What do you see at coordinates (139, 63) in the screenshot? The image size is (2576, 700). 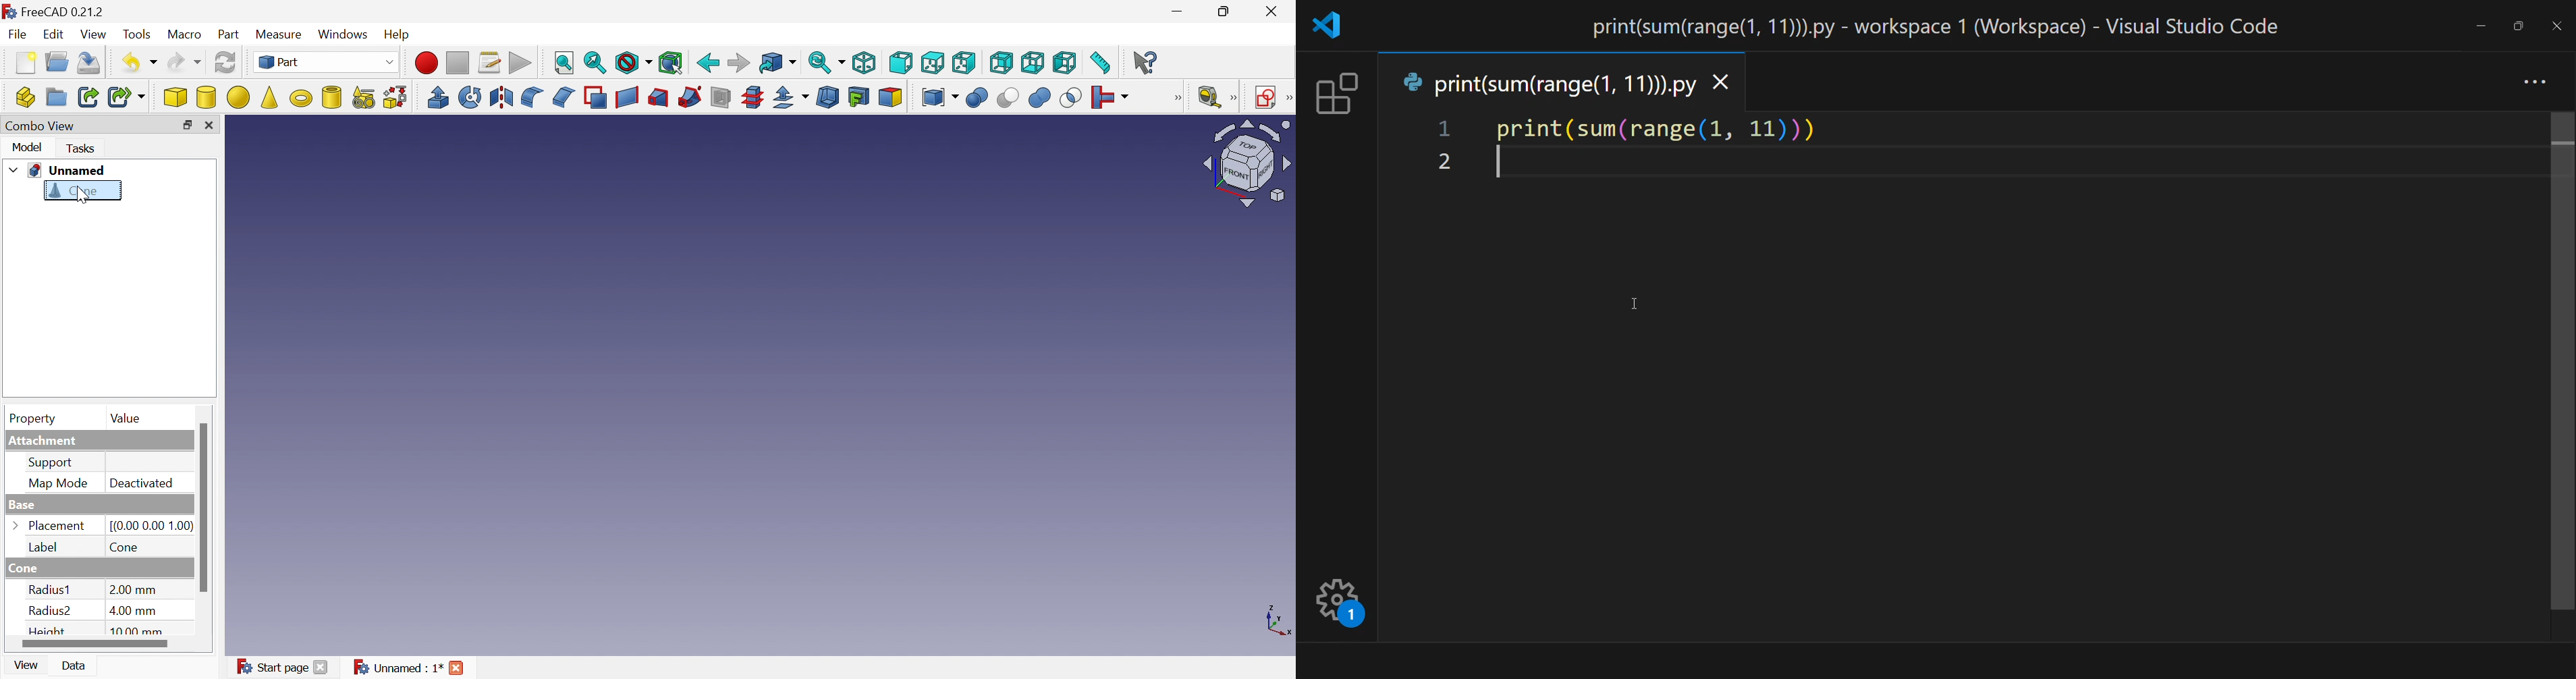 I see `Undo` at bounding box center [139, 63].